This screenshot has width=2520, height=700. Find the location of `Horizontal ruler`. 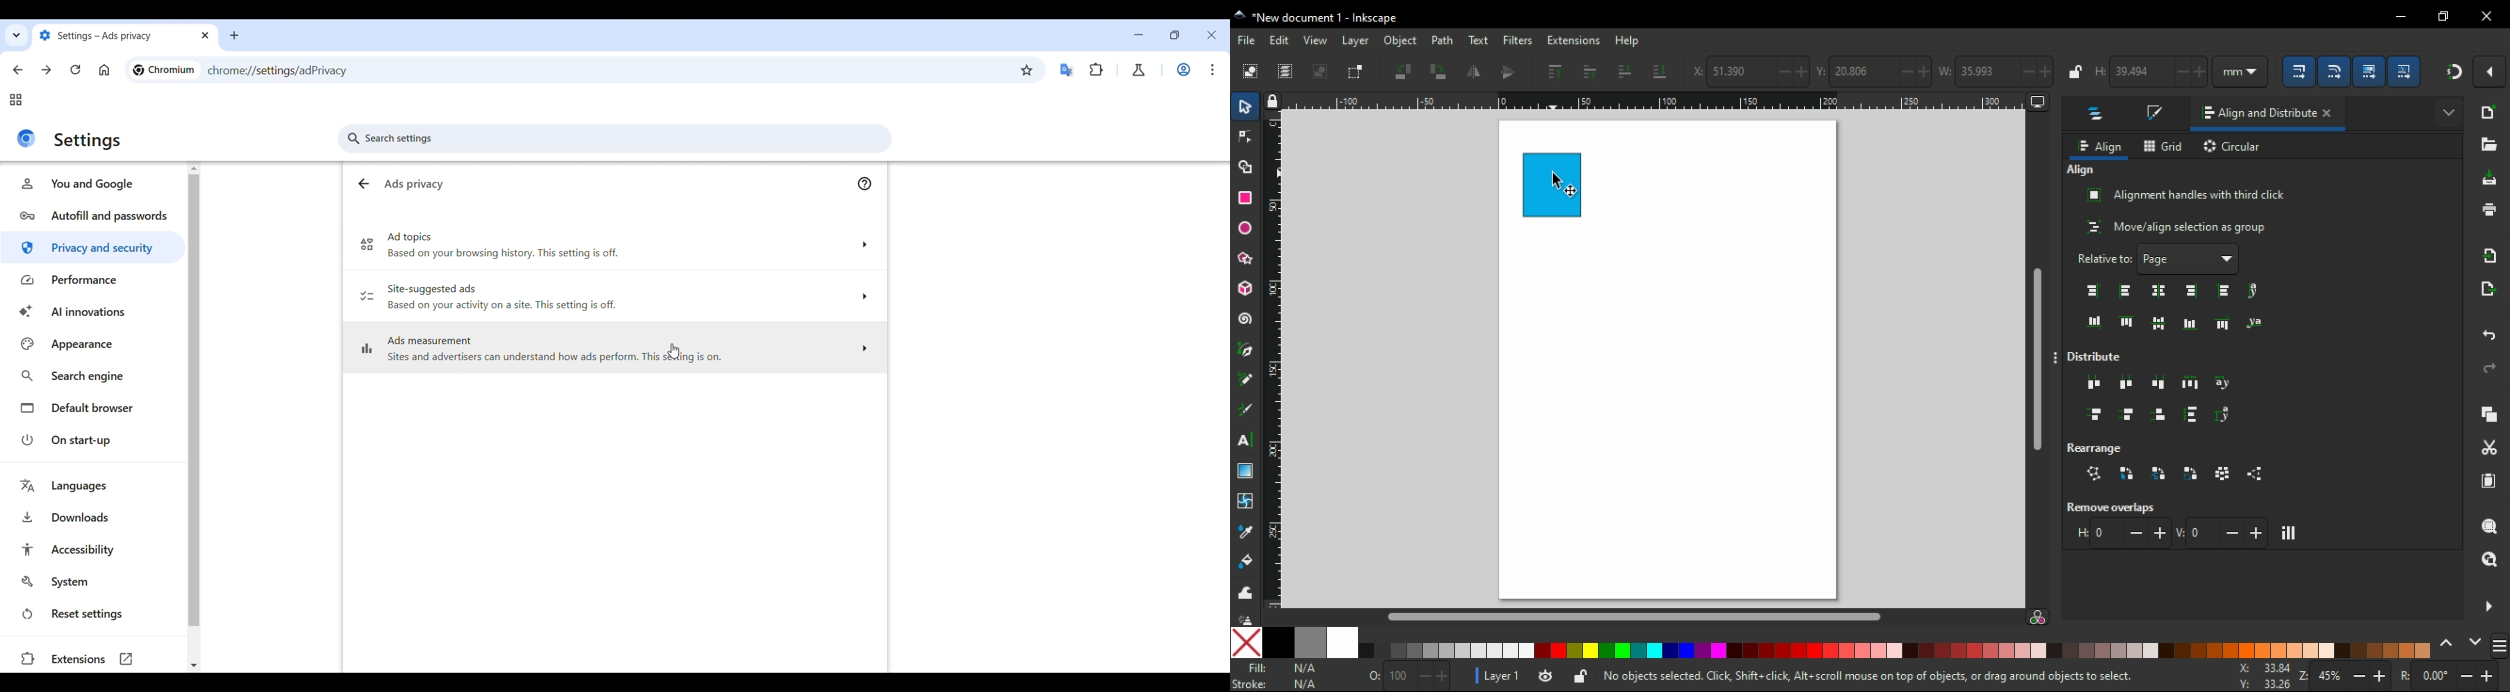

Horizontal ruler is located at coordinates (1646, 101).